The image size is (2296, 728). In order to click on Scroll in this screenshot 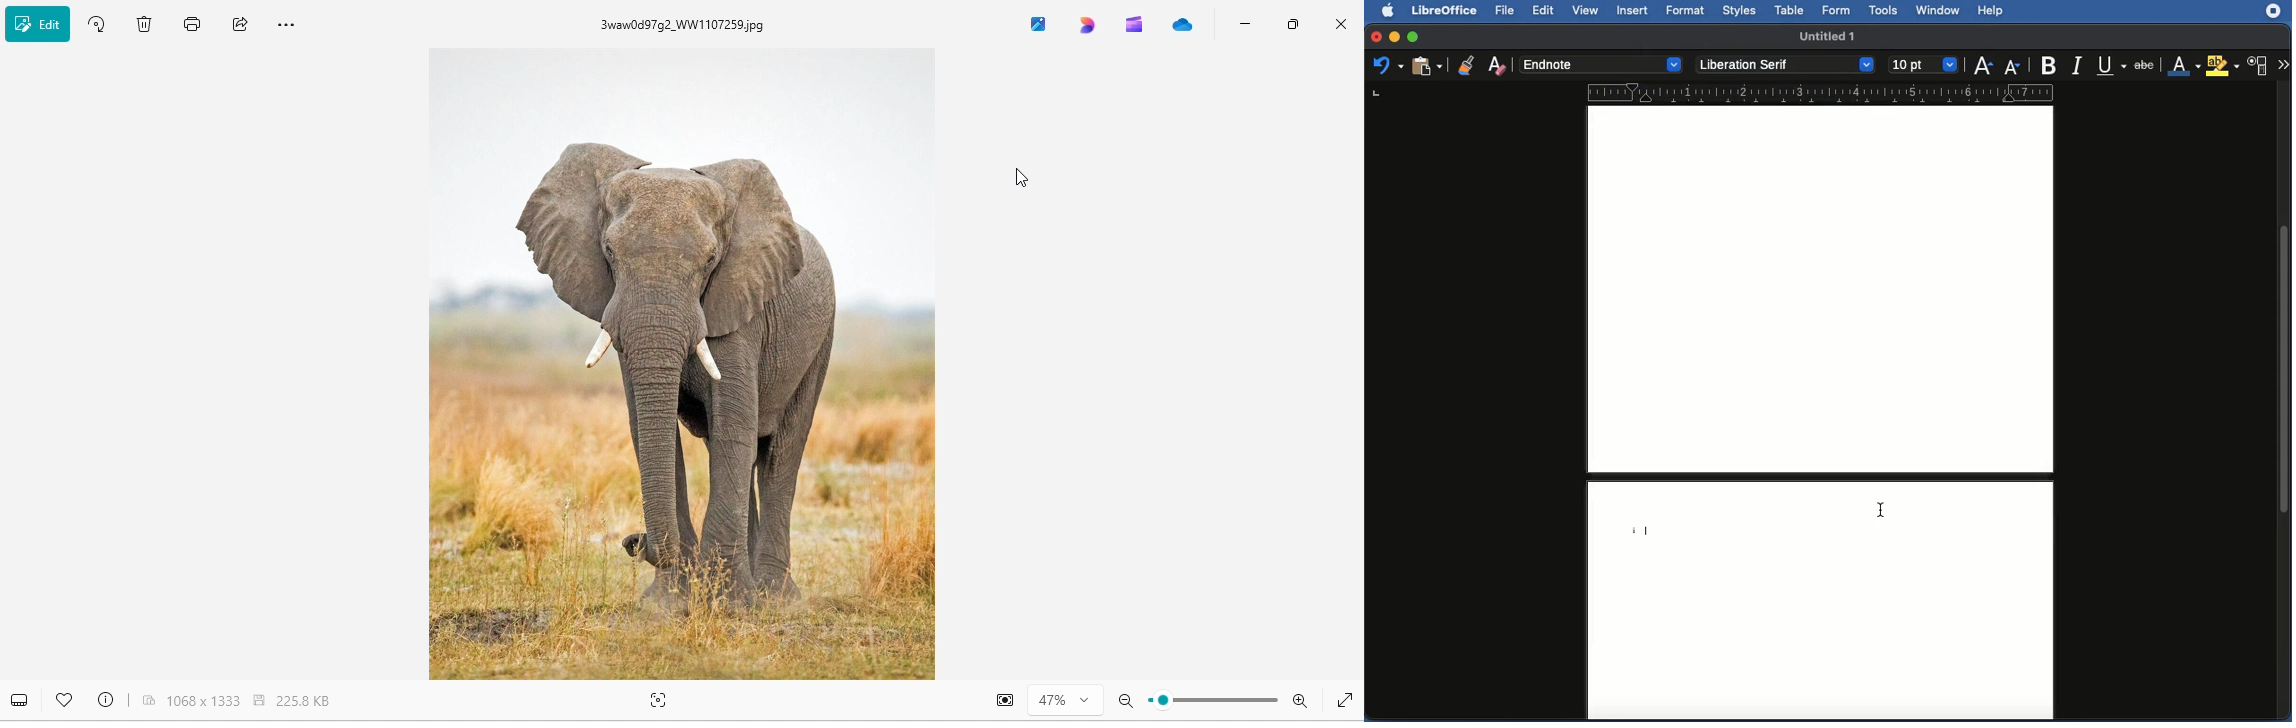, I will do `click(2285, 402)`.